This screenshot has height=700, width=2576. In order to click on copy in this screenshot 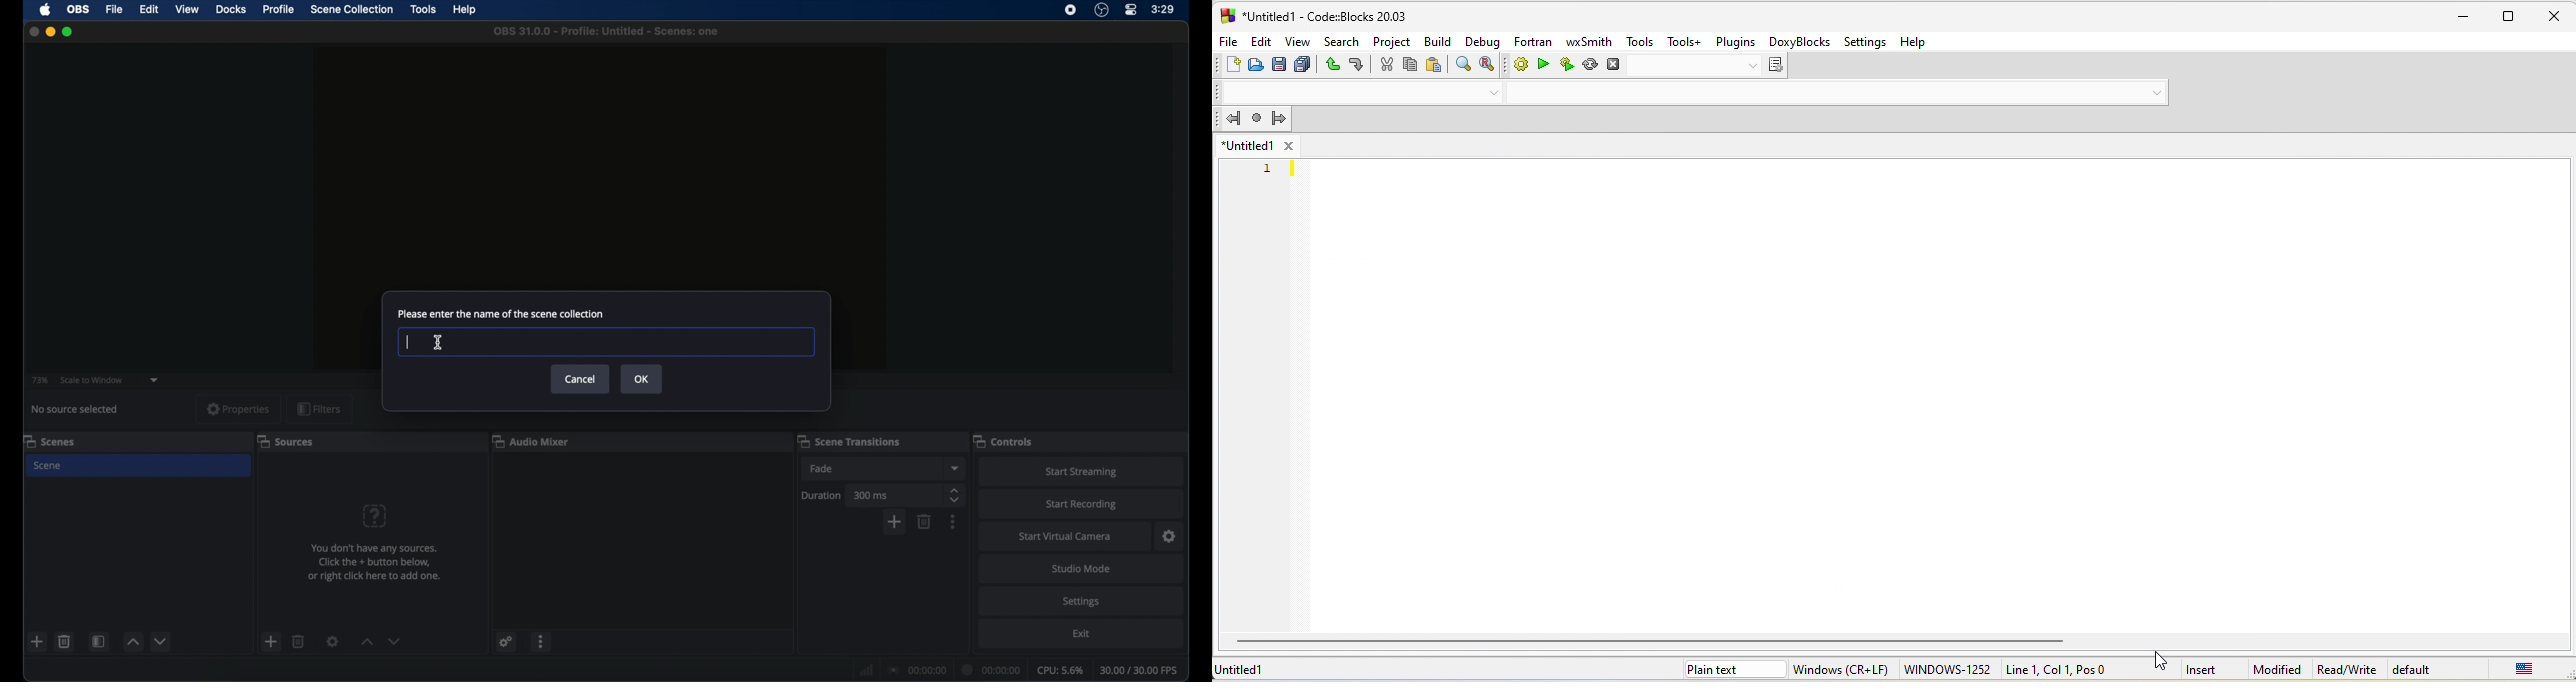, I will do `click(1410, 64)`.